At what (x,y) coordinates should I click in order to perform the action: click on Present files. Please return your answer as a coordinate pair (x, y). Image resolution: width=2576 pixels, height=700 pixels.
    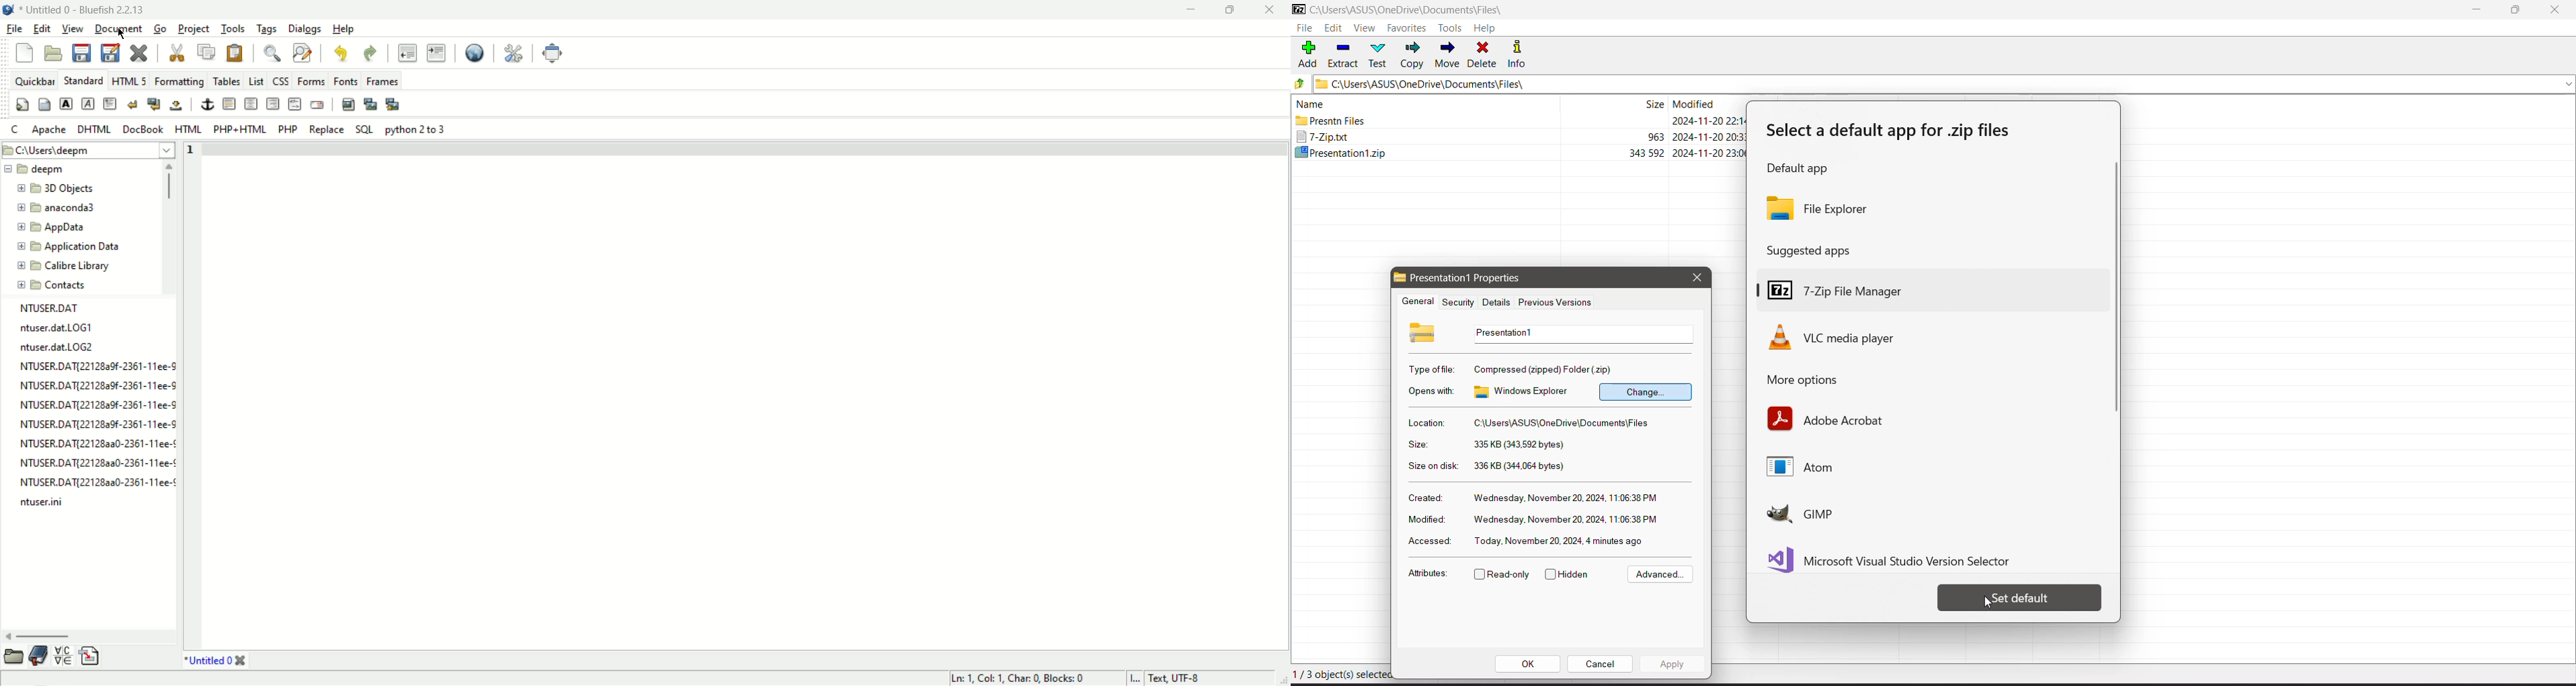
    Looking at the image, I should click on (1520, 122).